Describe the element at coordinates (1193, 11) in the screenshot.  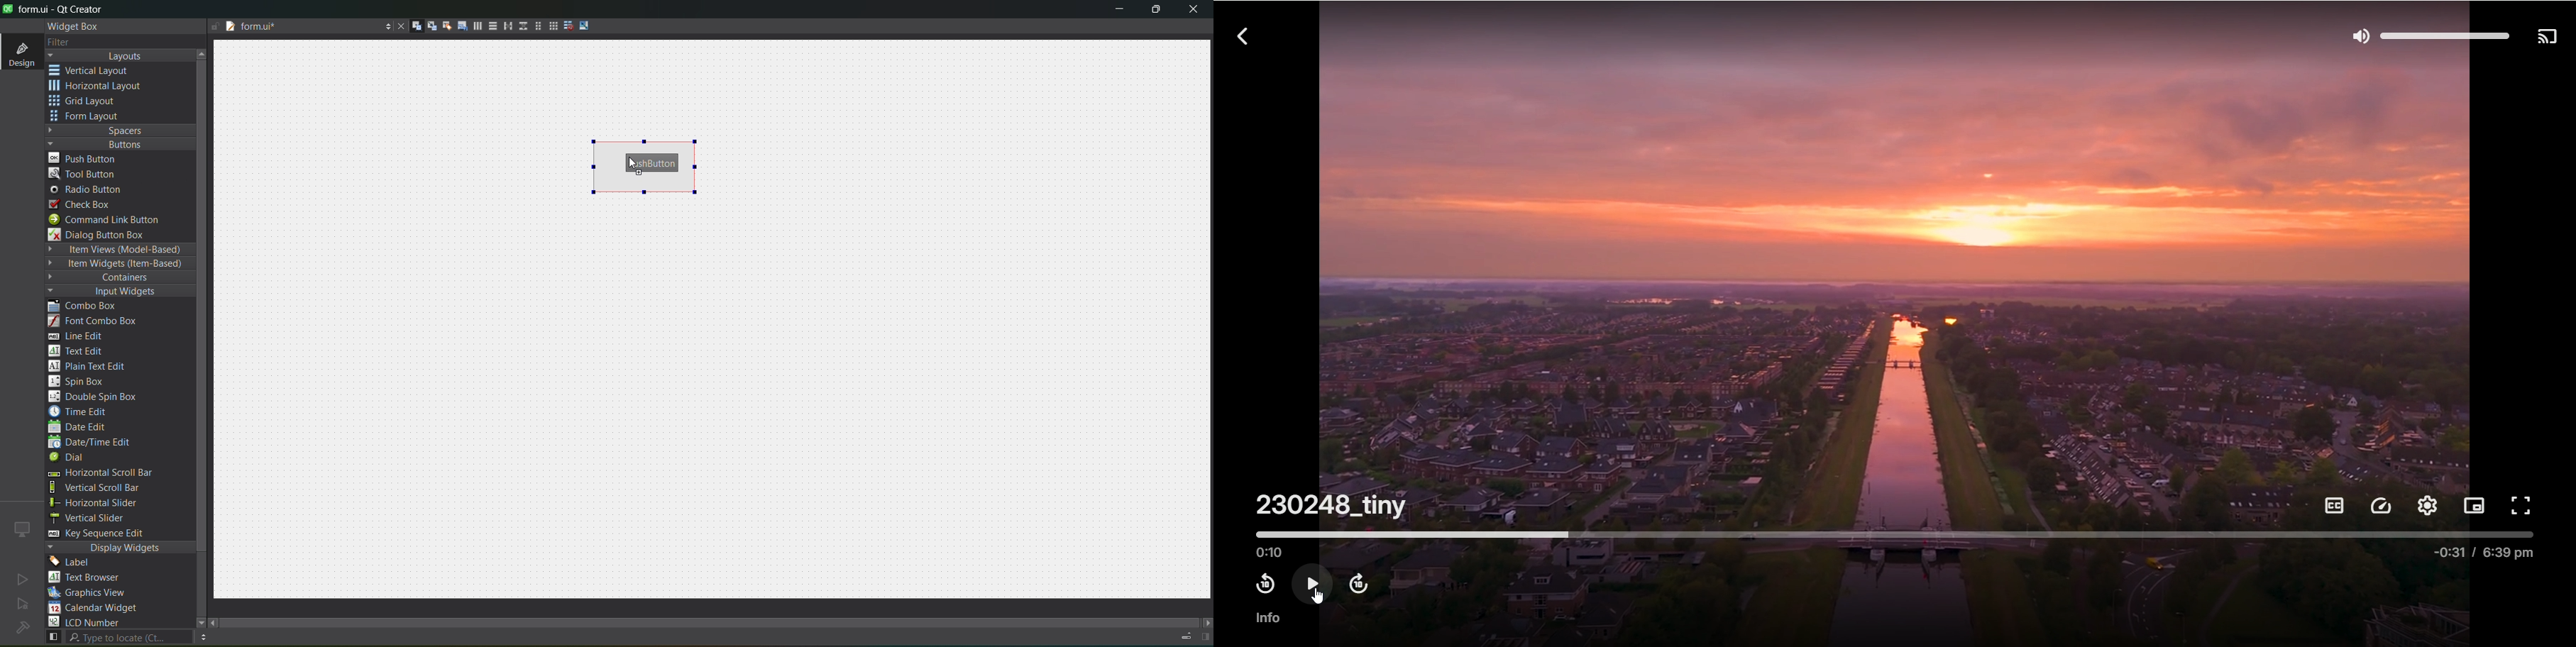
I see `close` at that location.